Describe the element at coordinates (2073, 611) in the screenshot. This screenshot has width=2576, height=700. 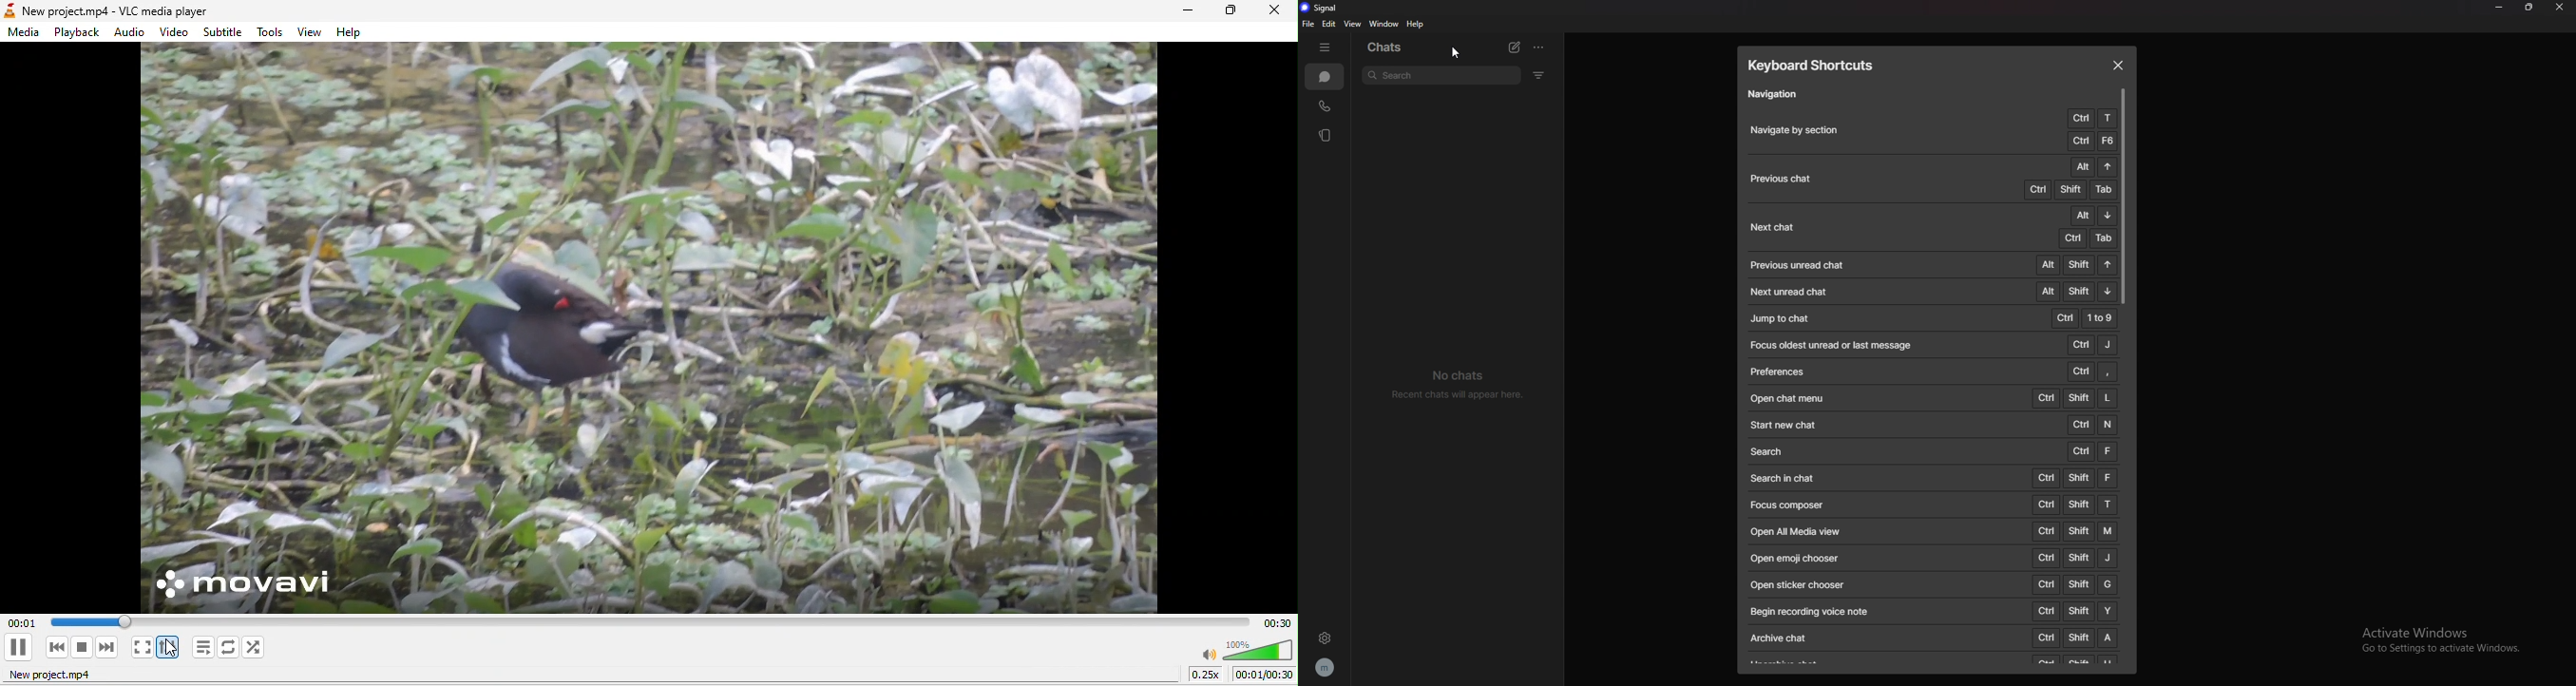
I see `CTRl + SHIFT + Y` at that location.